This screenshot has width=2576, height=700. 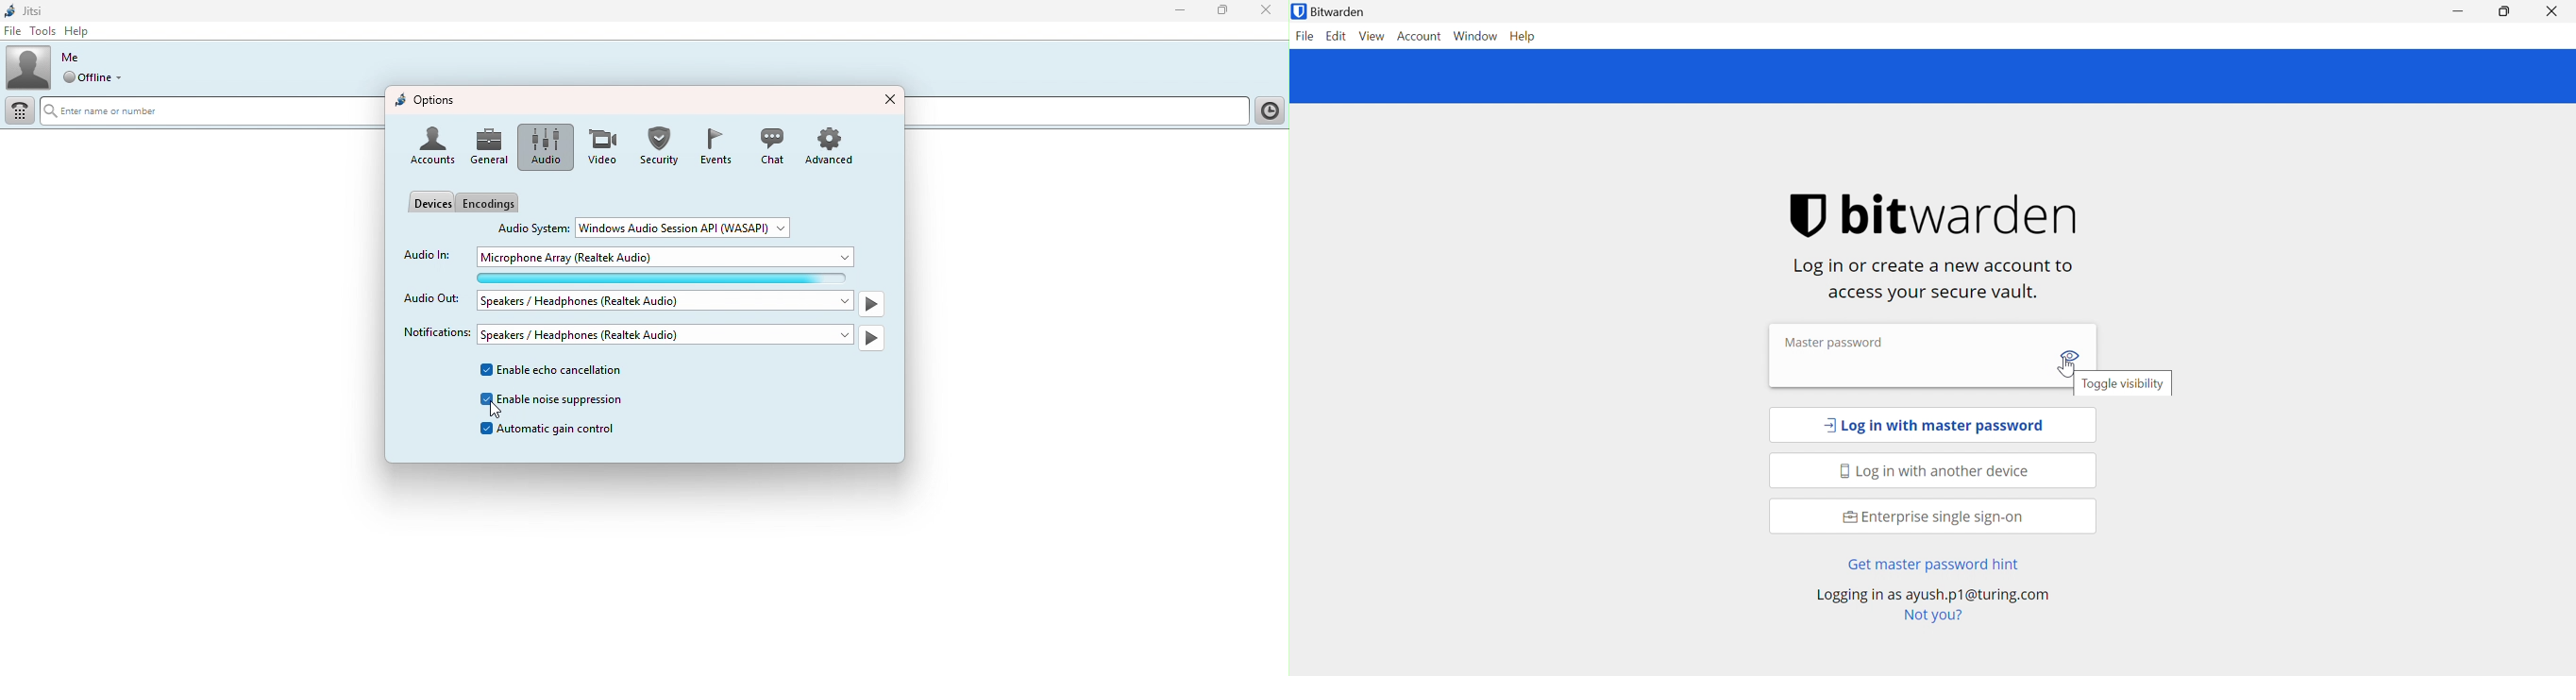 I want to click on Enterprise single sign-on, so click(x=1934, y=518).